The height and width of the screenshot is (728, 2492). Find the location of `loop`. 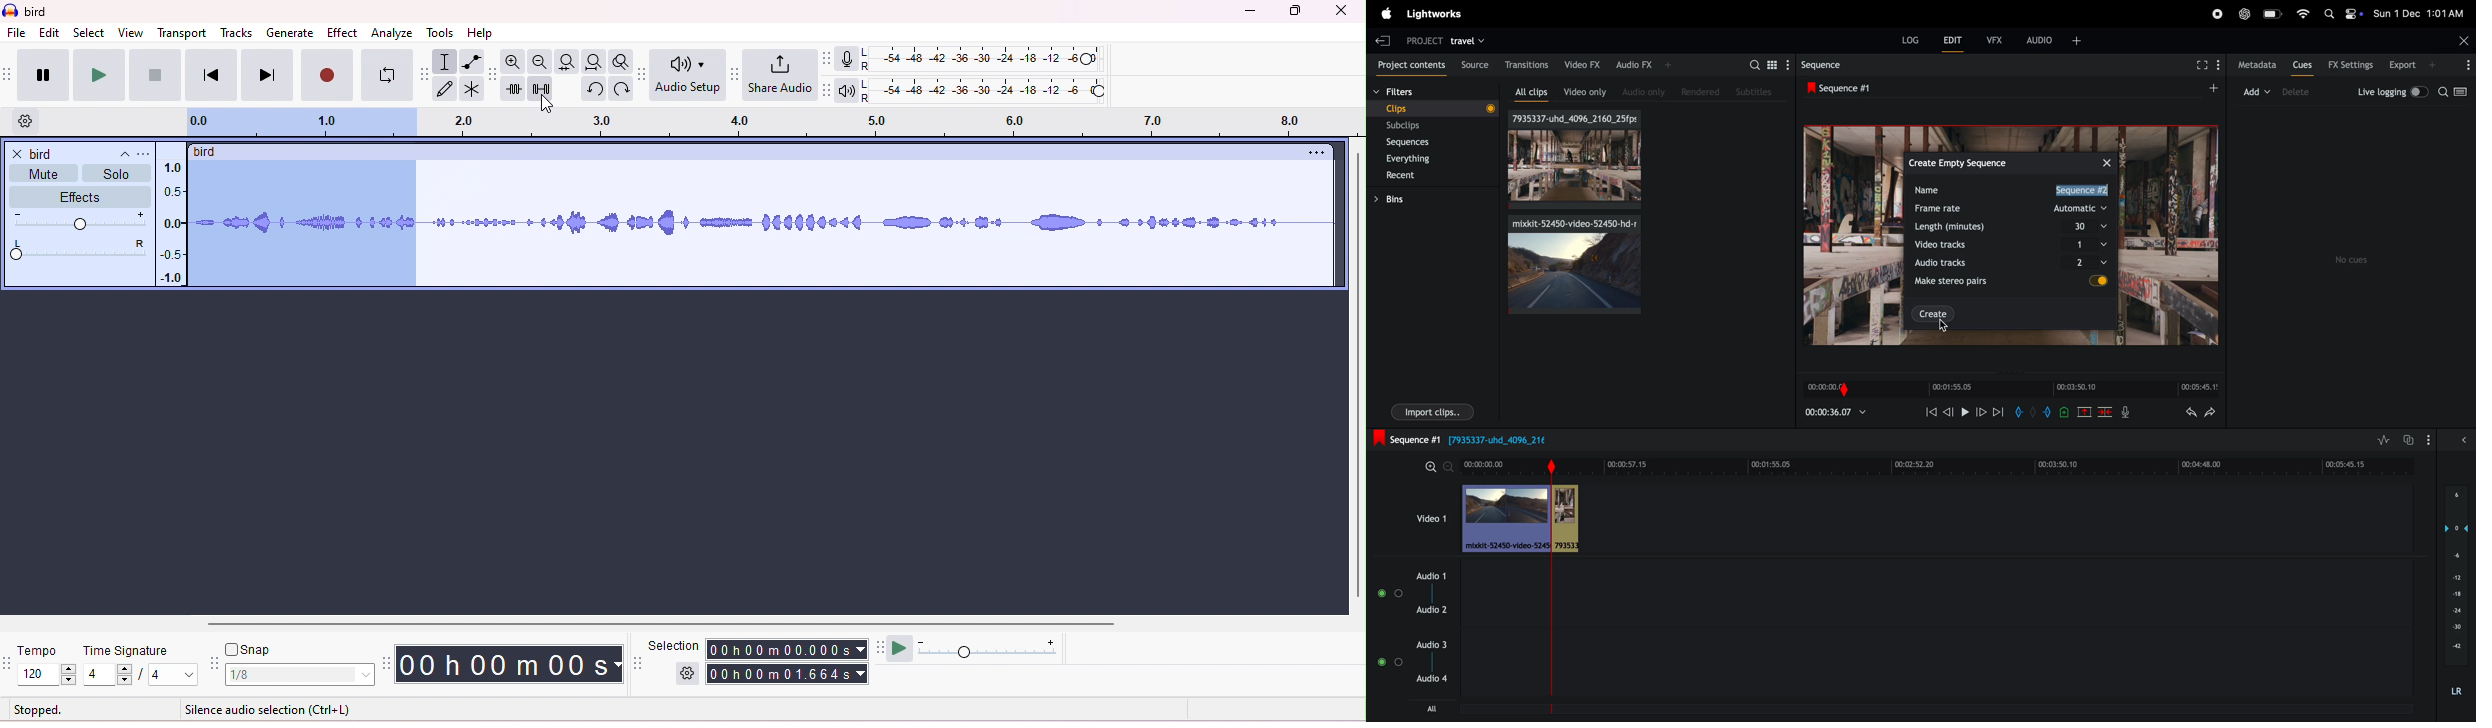

loop is located at coordinates (387, 75).